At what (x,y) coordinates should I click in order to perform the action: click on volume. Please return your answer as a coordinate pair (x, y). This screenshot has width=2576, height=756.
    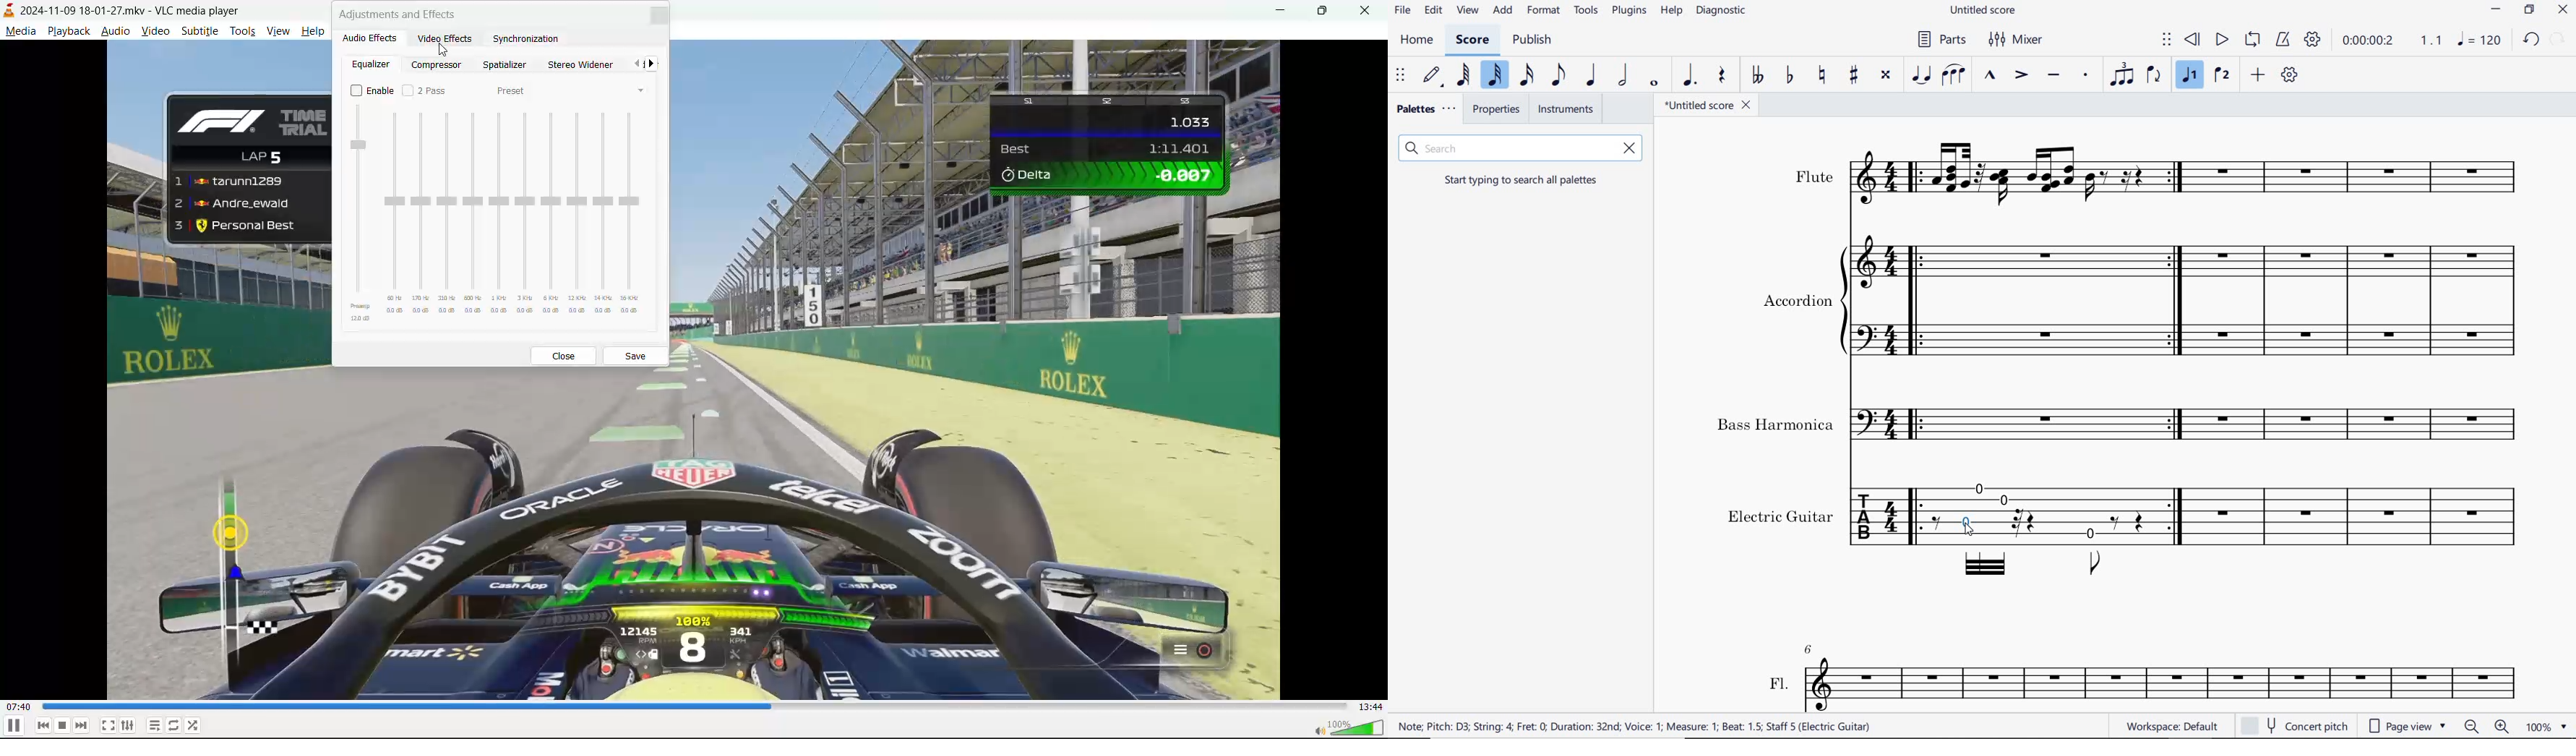
    Looking at the image, I should click on (1347, 727).